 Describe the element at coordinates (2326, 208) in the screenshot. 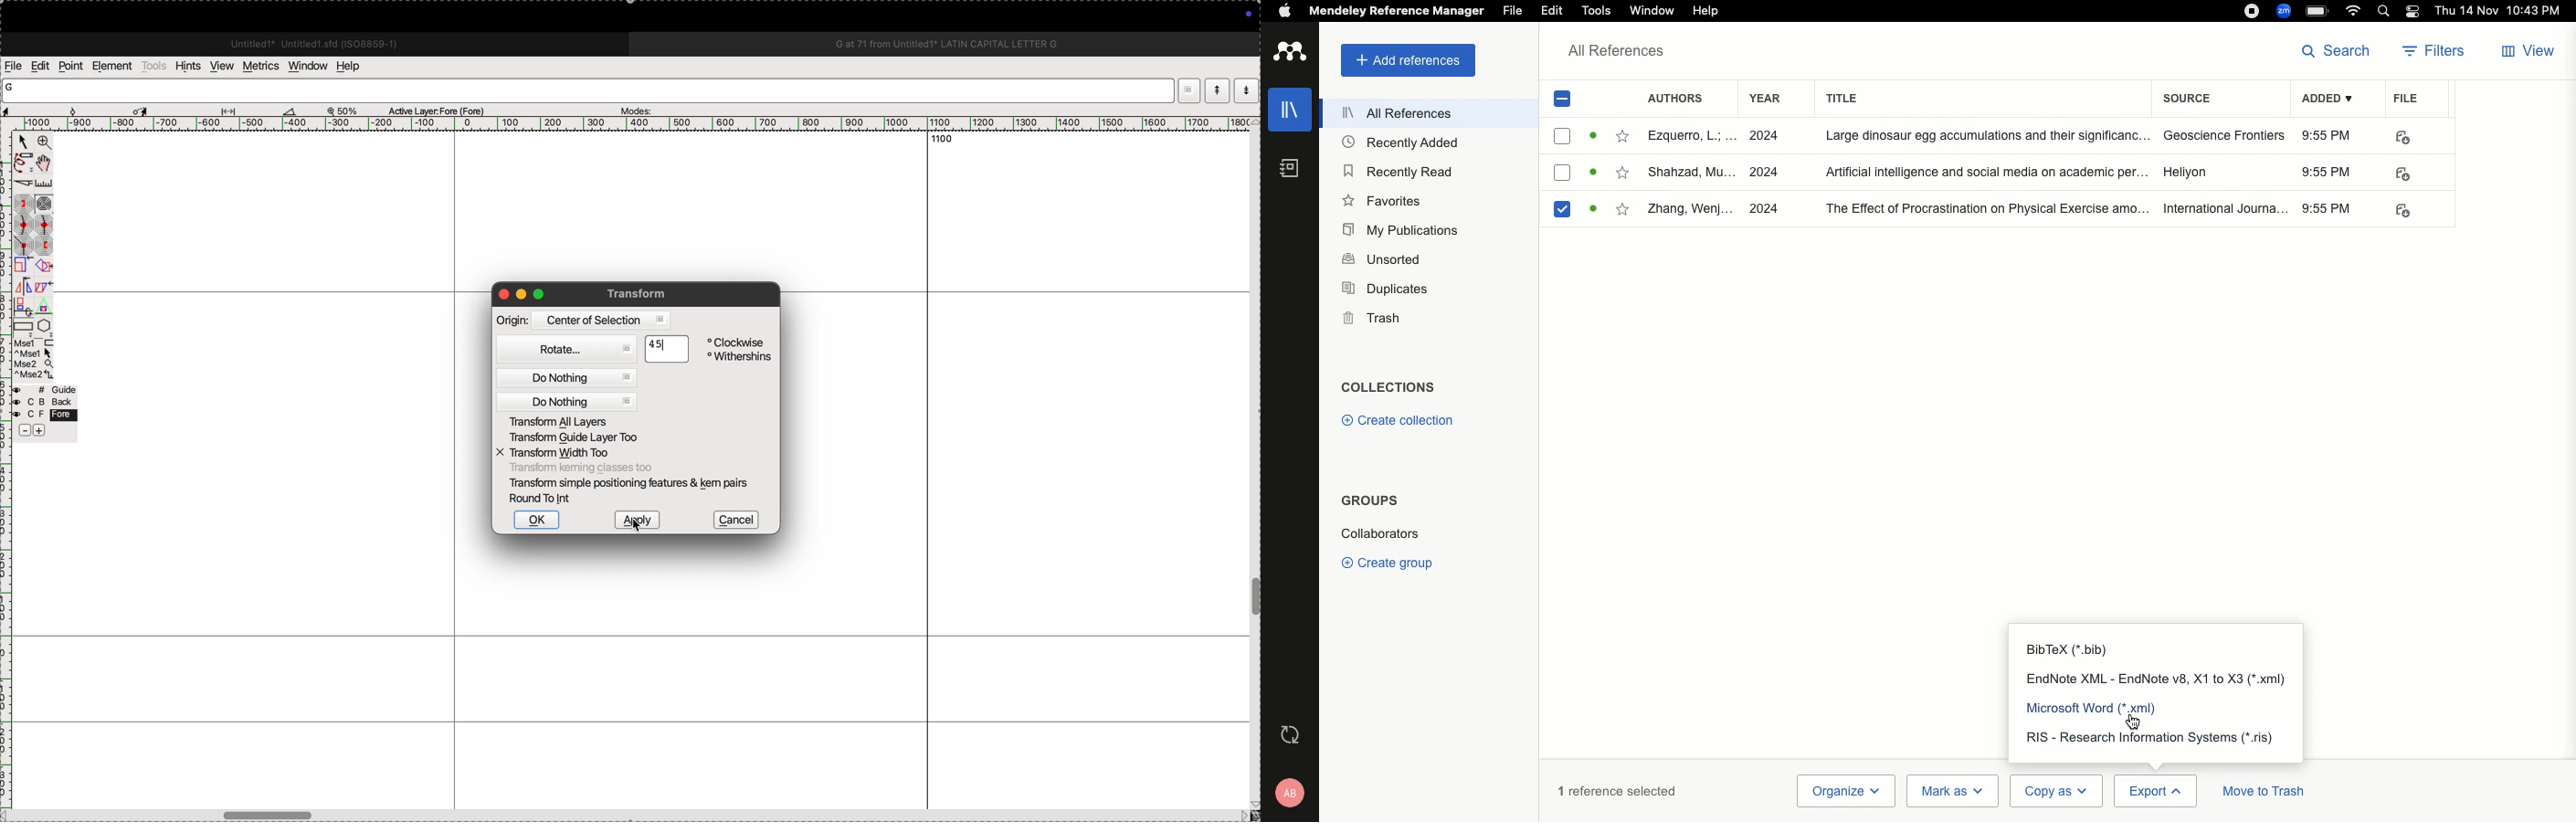

I see `9:55PM` at that location.